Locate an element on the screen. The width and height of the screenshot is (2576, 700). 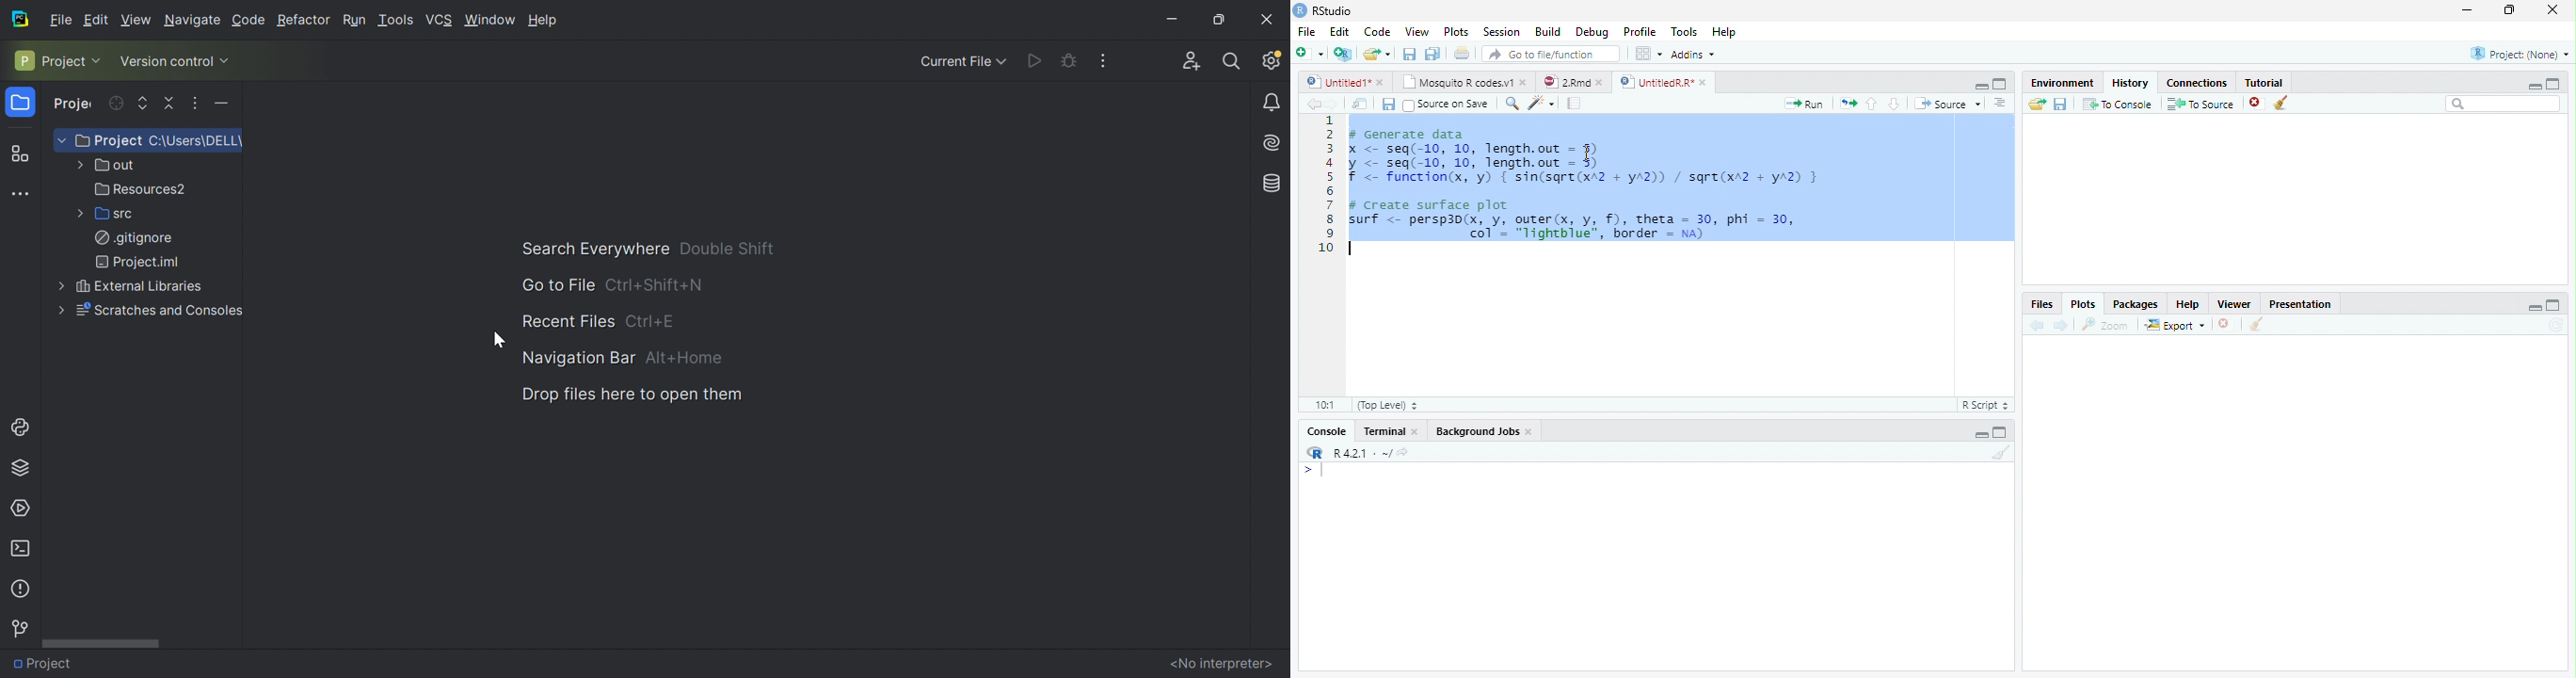
File is located at coordinates (1306, 31).